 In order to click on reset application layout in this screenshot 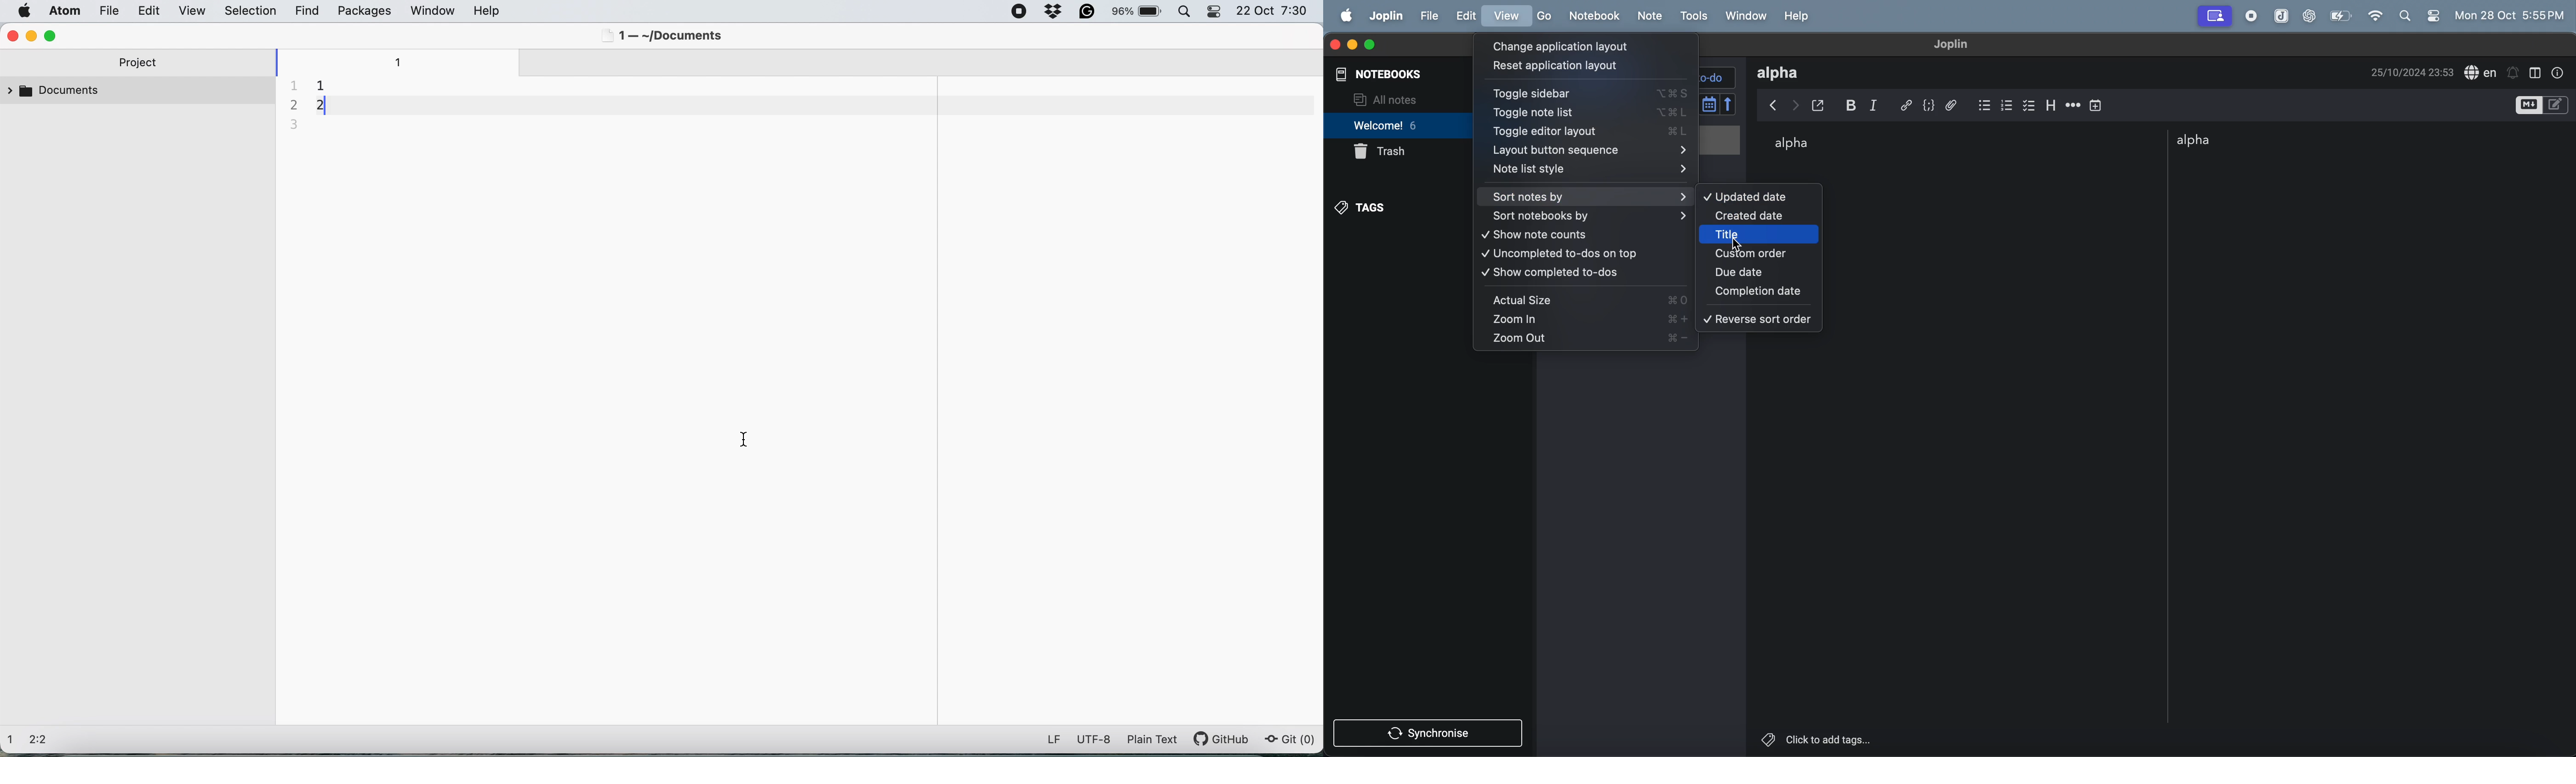, I will do `click(1554, 67)`.